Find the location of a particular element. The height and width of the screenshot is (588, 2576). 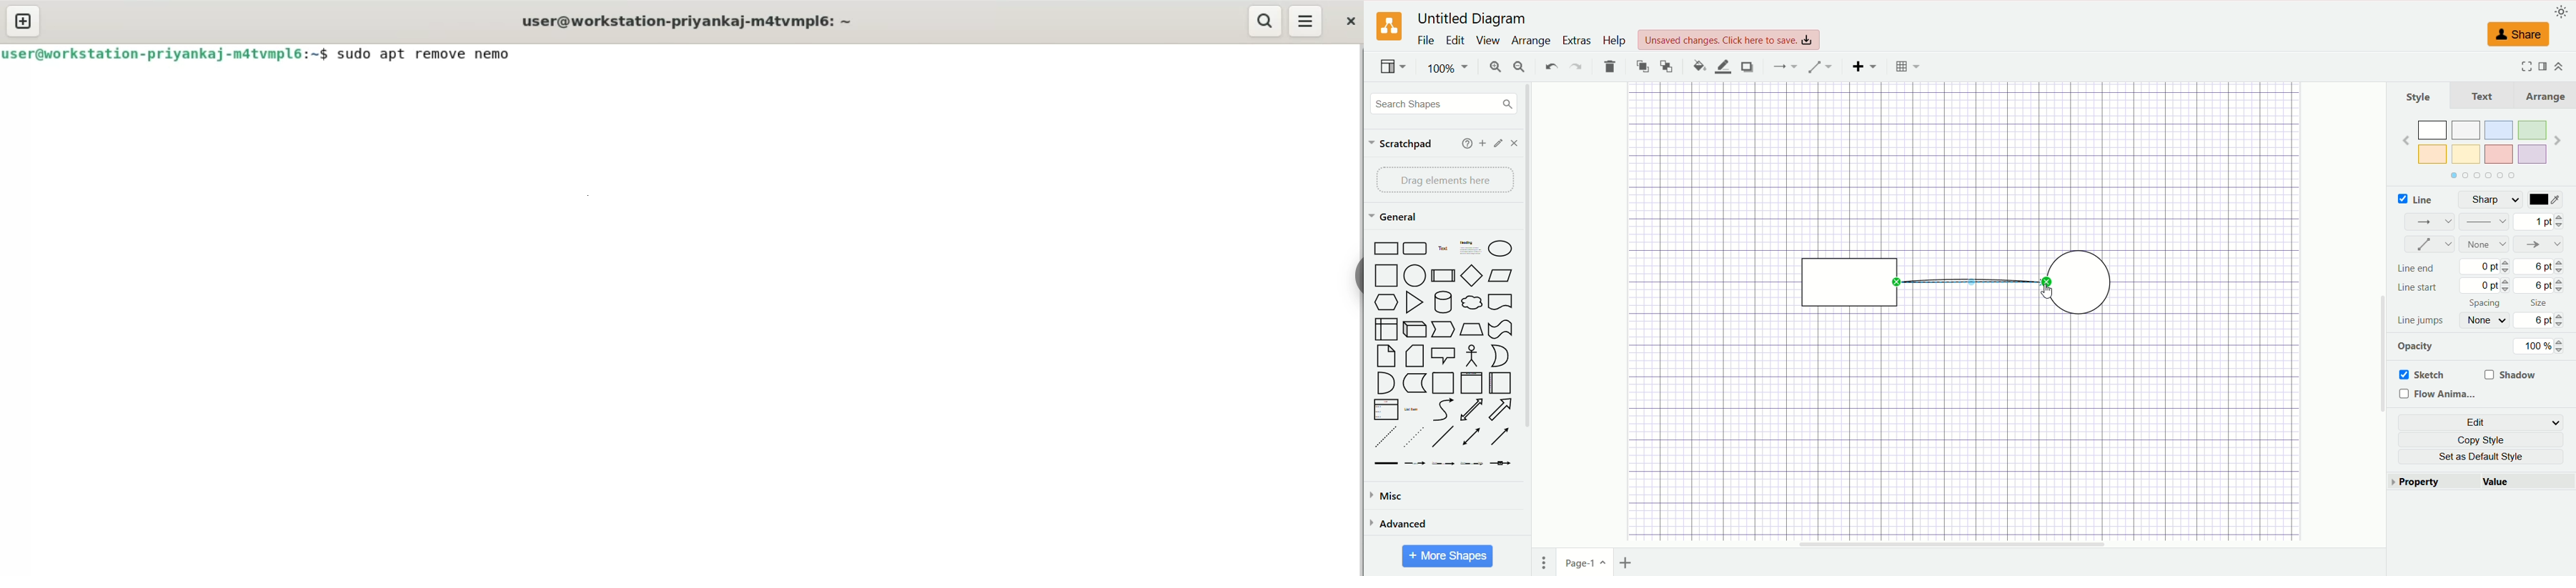

Previous is located at coordinates (2406, 143).